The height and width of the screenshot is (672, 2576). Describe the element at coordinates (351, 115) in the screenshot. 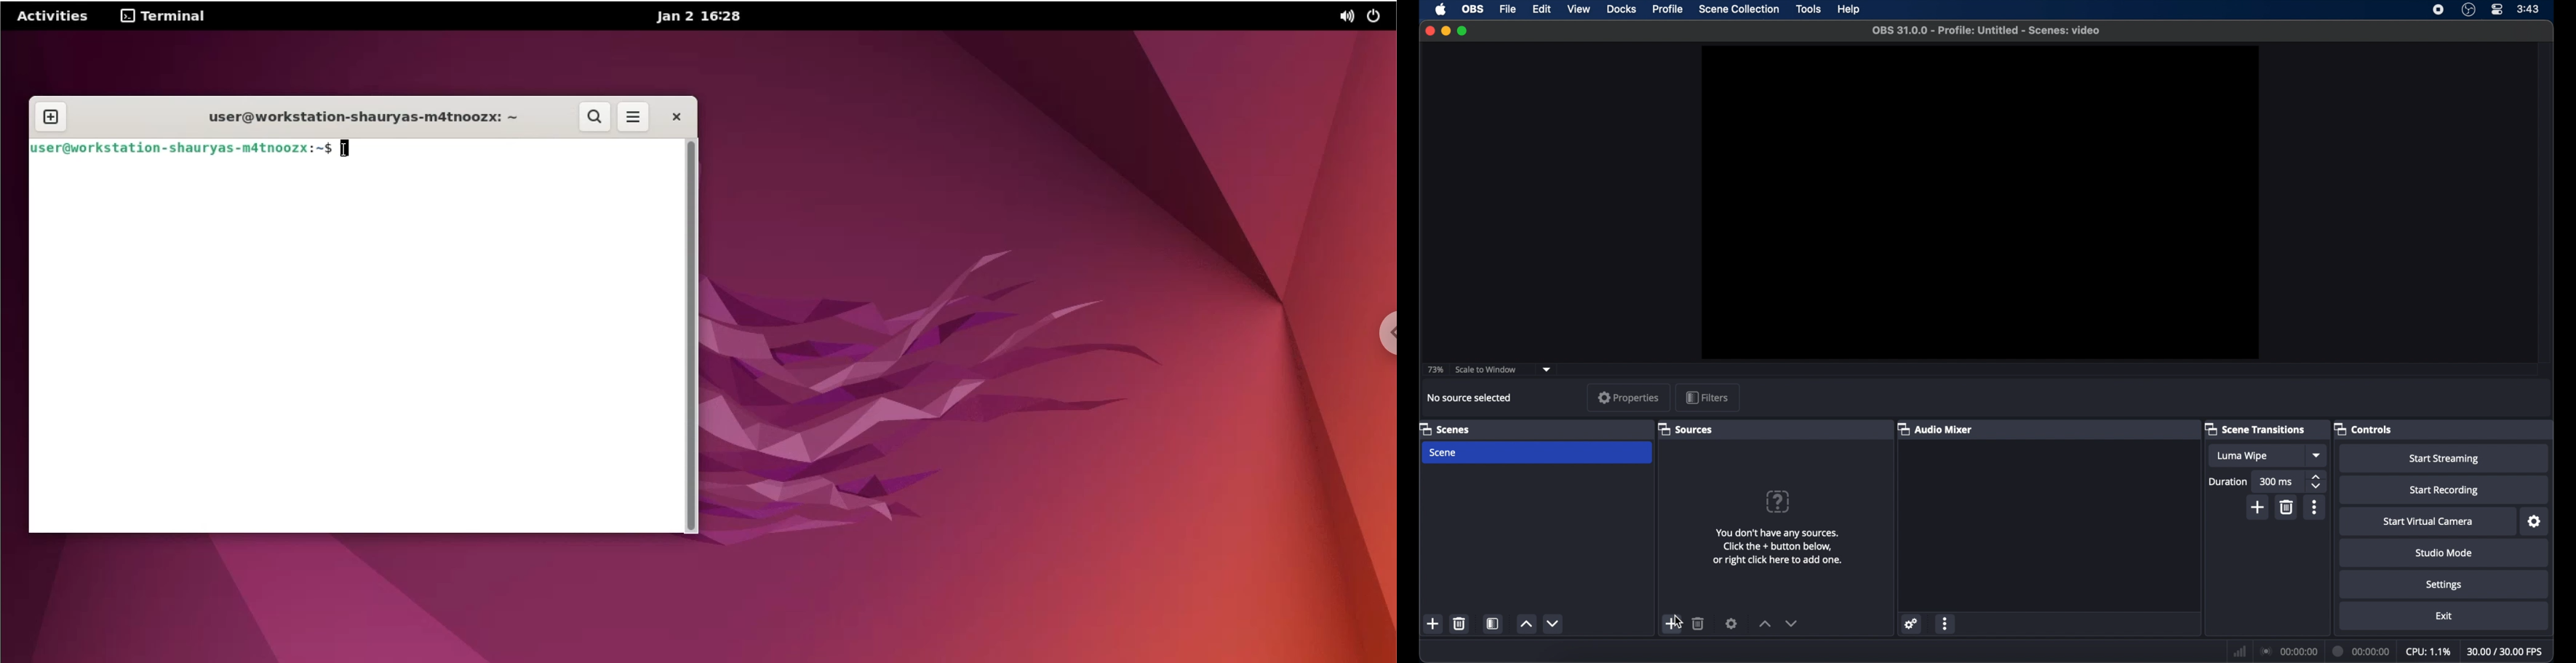

I see `user@workstation-shauryas-m4tnoozx: ~` at that location.